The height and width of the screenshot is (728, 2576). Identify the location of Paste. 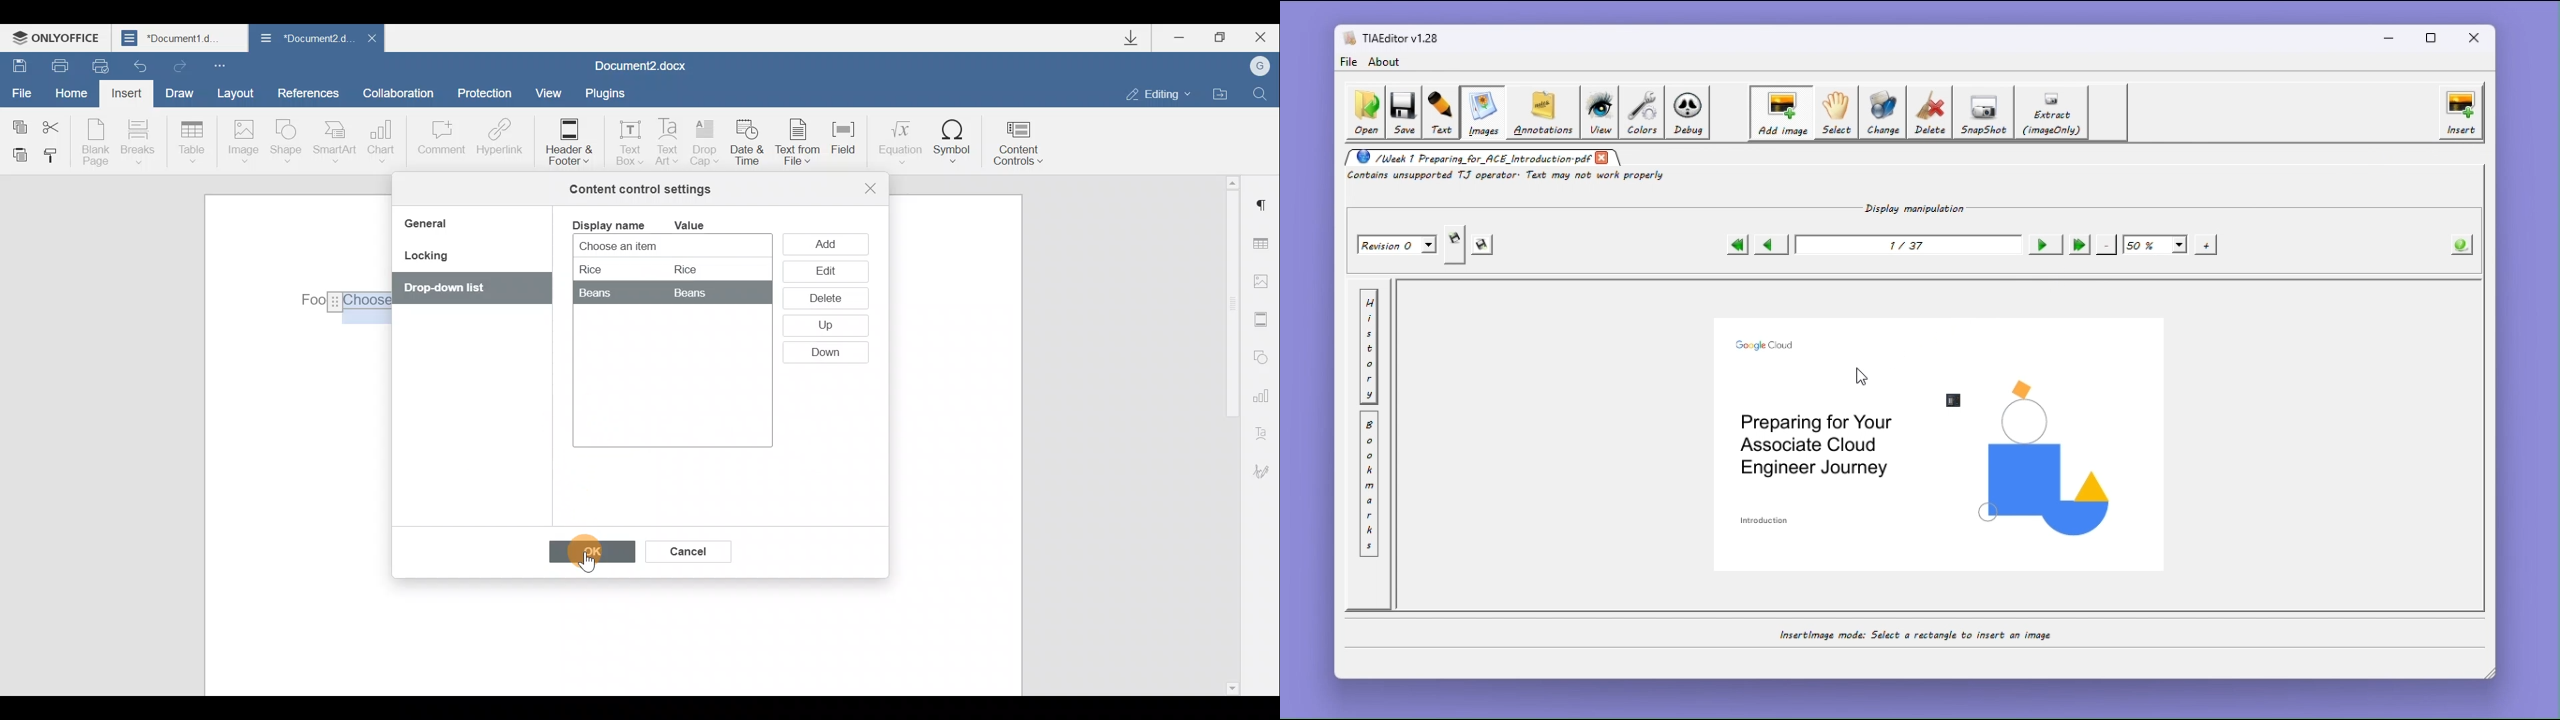
(15, 154).